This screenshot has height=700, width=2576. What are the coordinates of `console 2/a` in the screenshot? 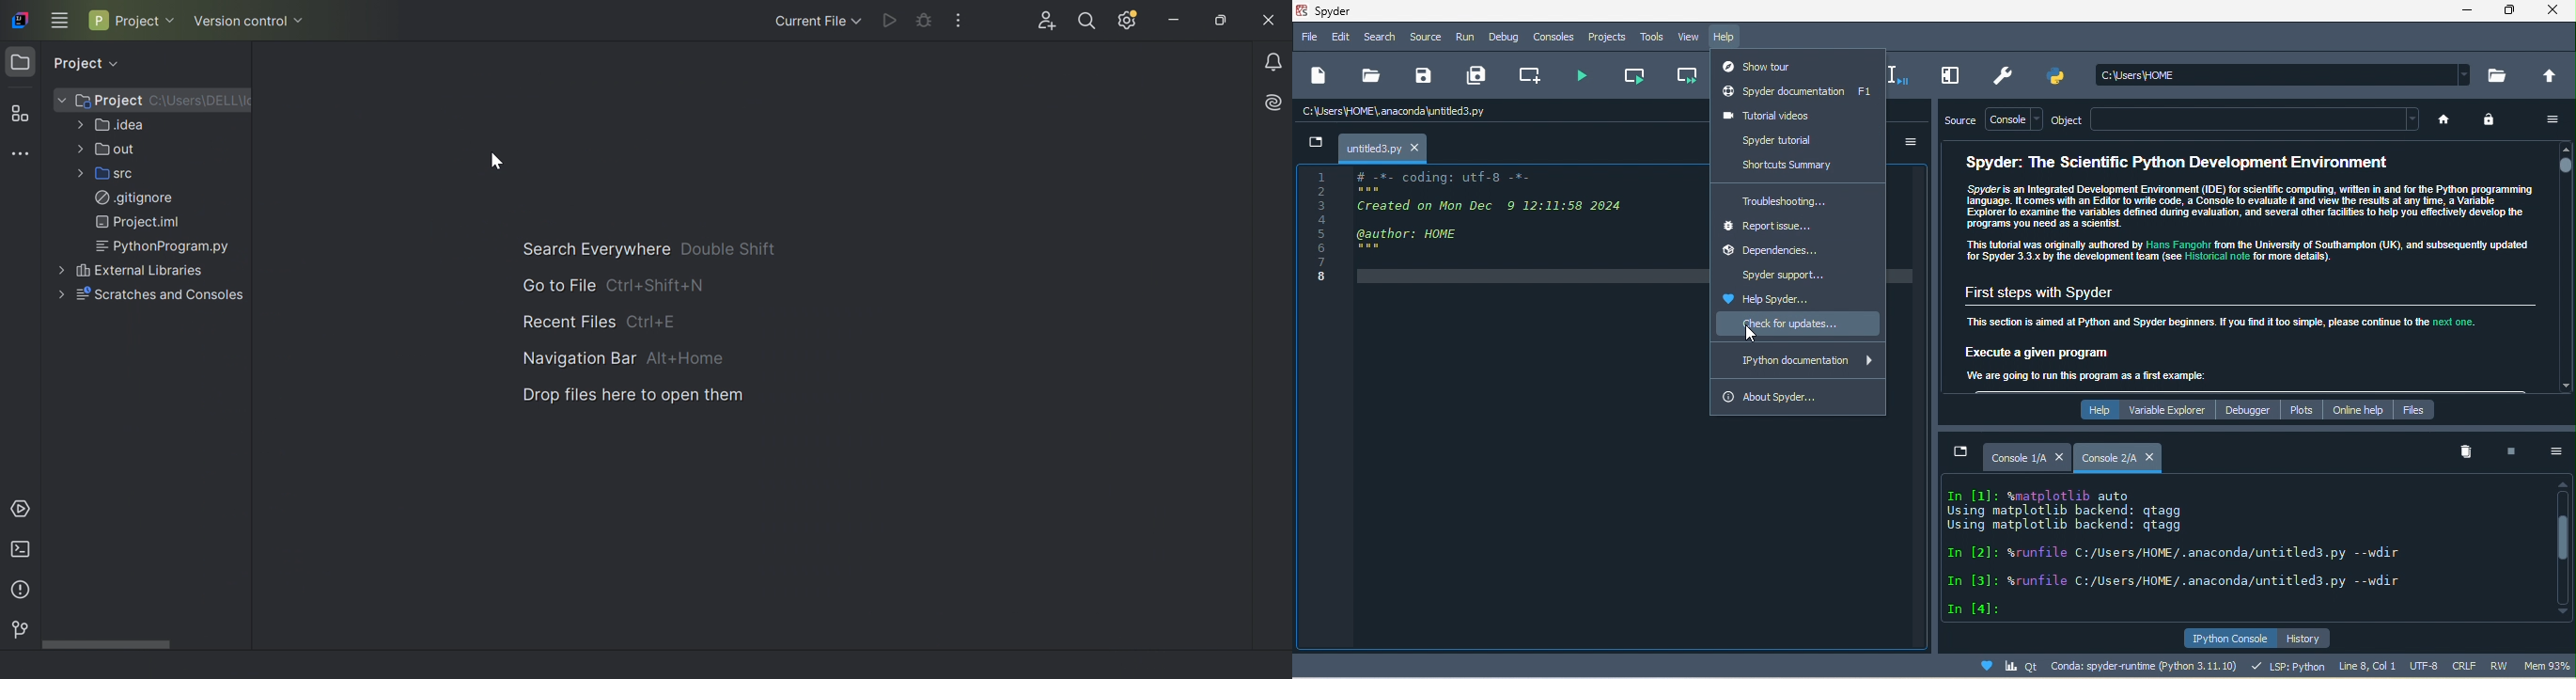 It's located at (2108, 458).